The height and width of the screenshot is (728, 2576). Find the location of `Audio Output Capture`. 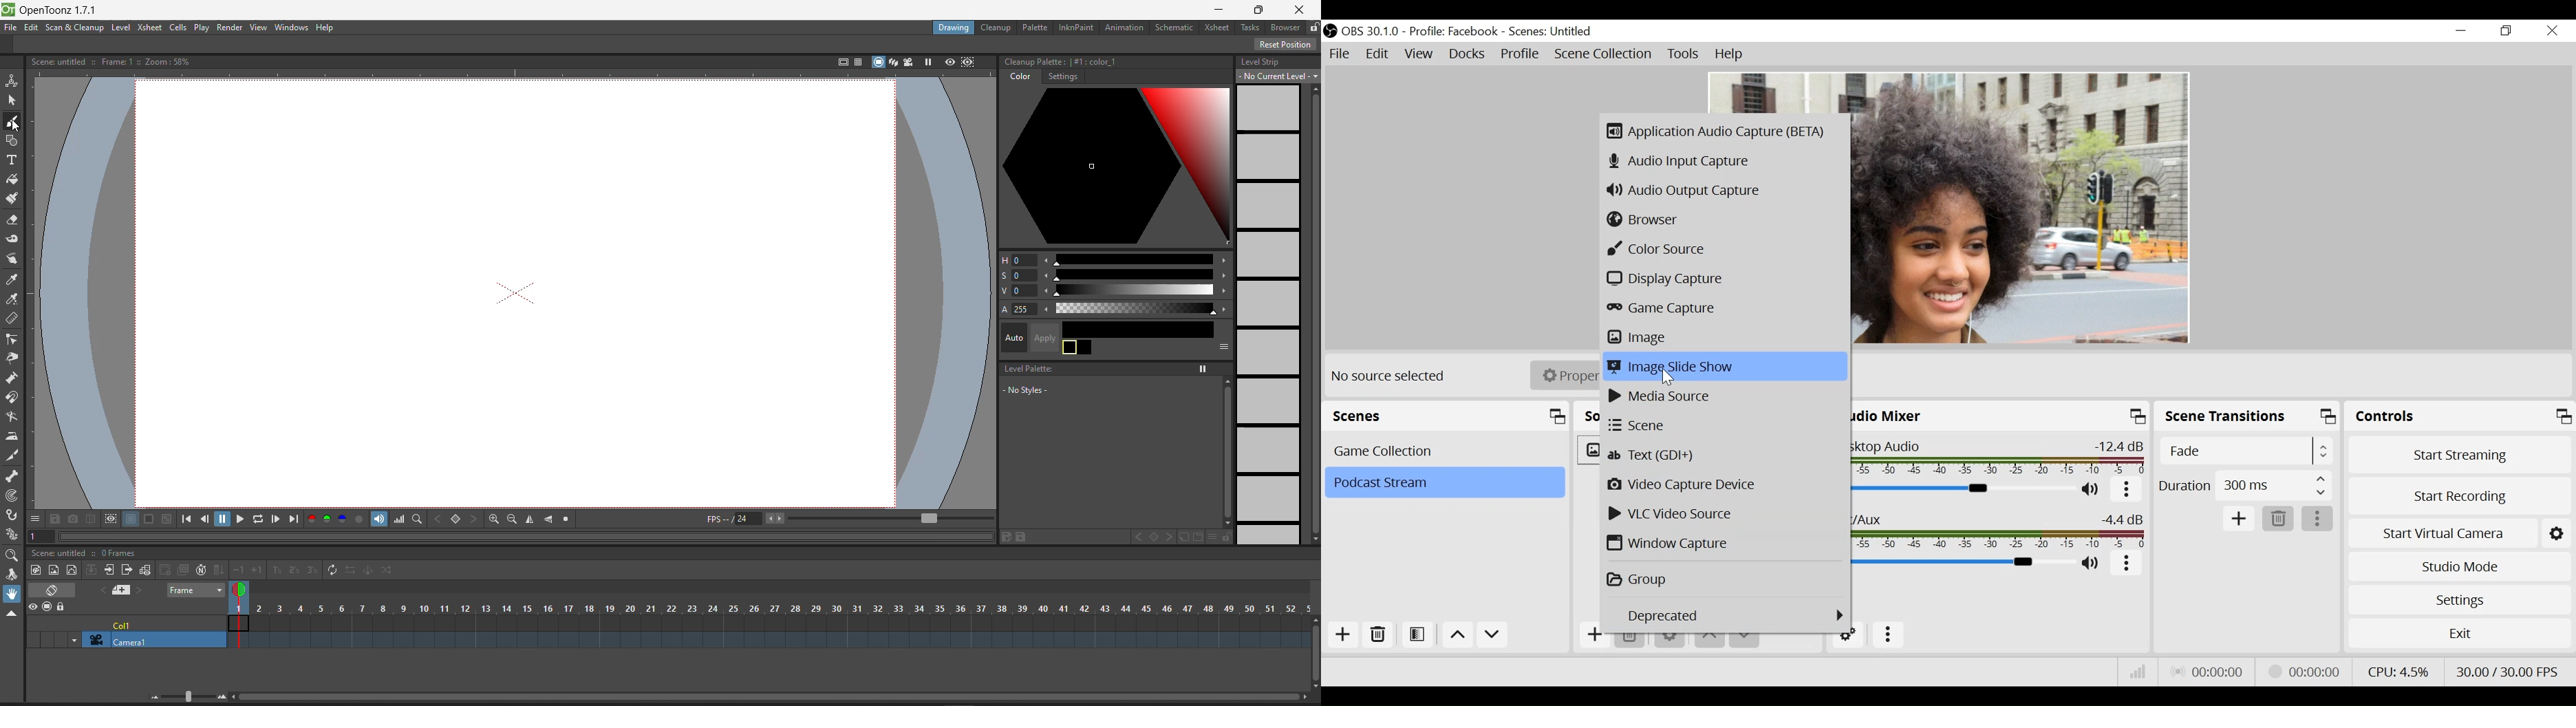

Audio Output Capture is located at coordinates (1723, 190).